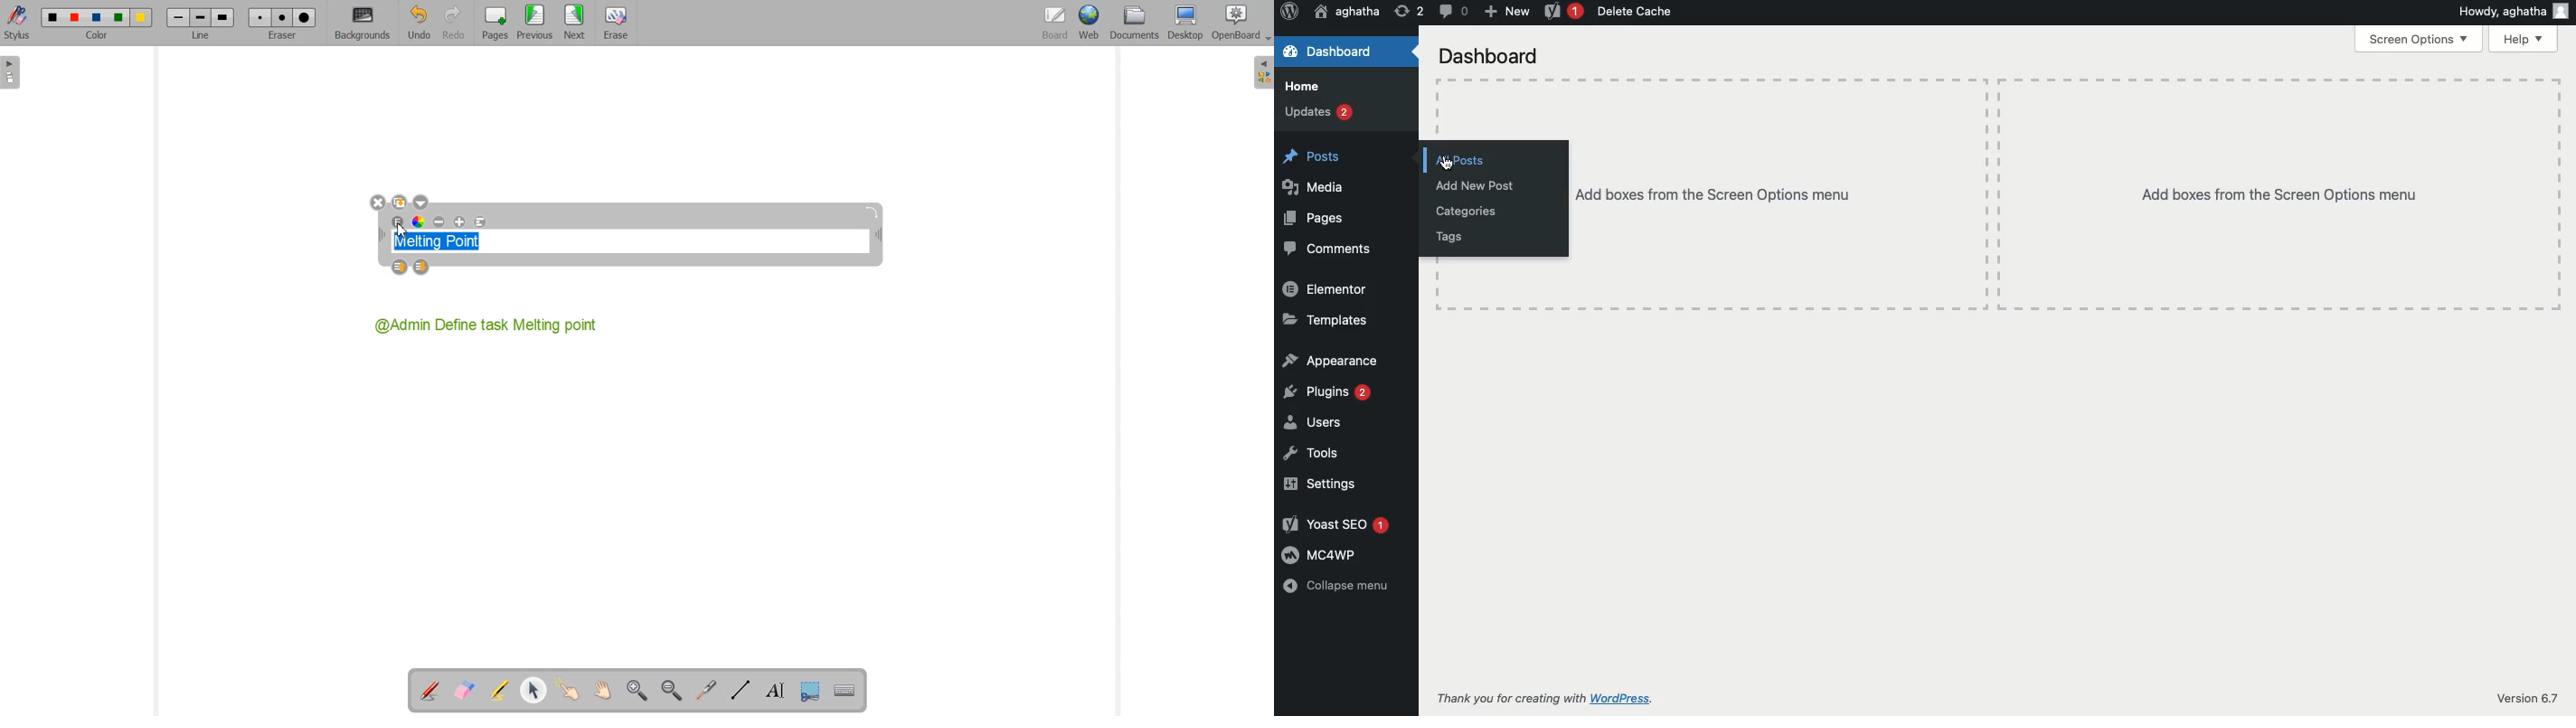 This screenshot has height=728, width=2576. Describe the element at coordinates (1318, 111) in the screenshot. I see `Updates` at that location.